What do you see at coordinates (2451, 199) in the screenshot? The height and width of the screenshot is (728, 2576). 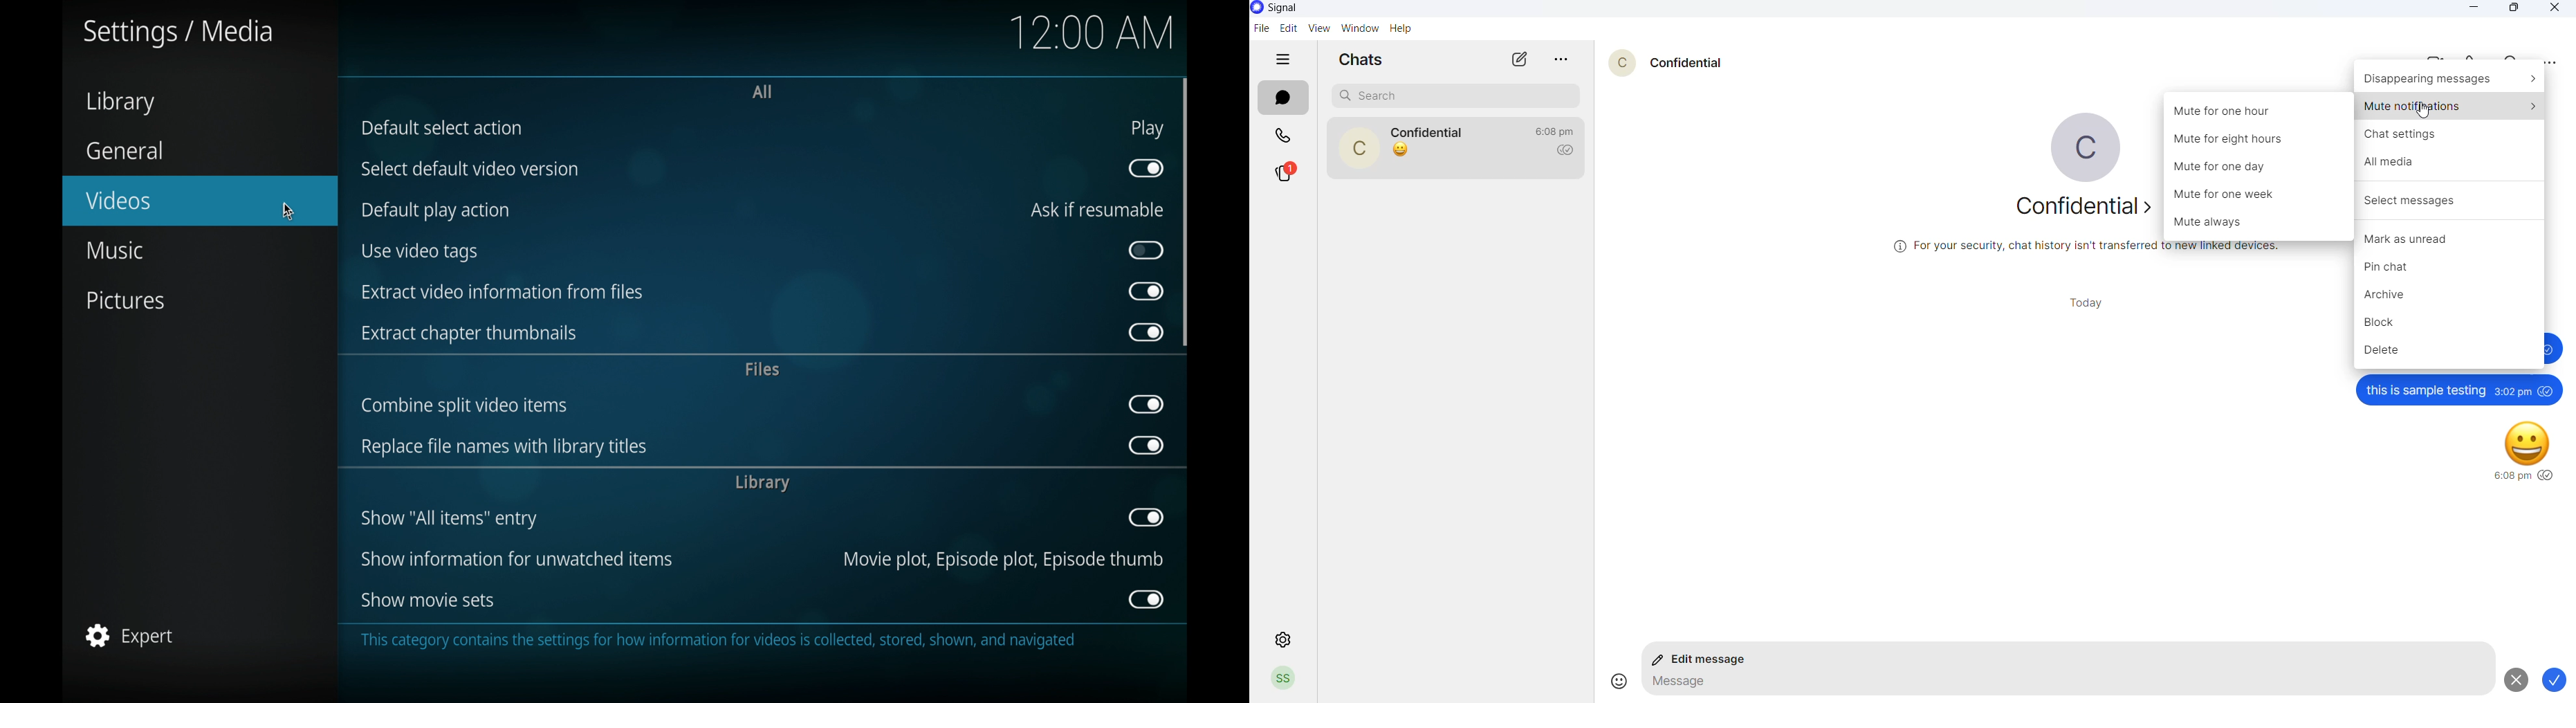 I see `select messages` at bounding box center [2451, 199].